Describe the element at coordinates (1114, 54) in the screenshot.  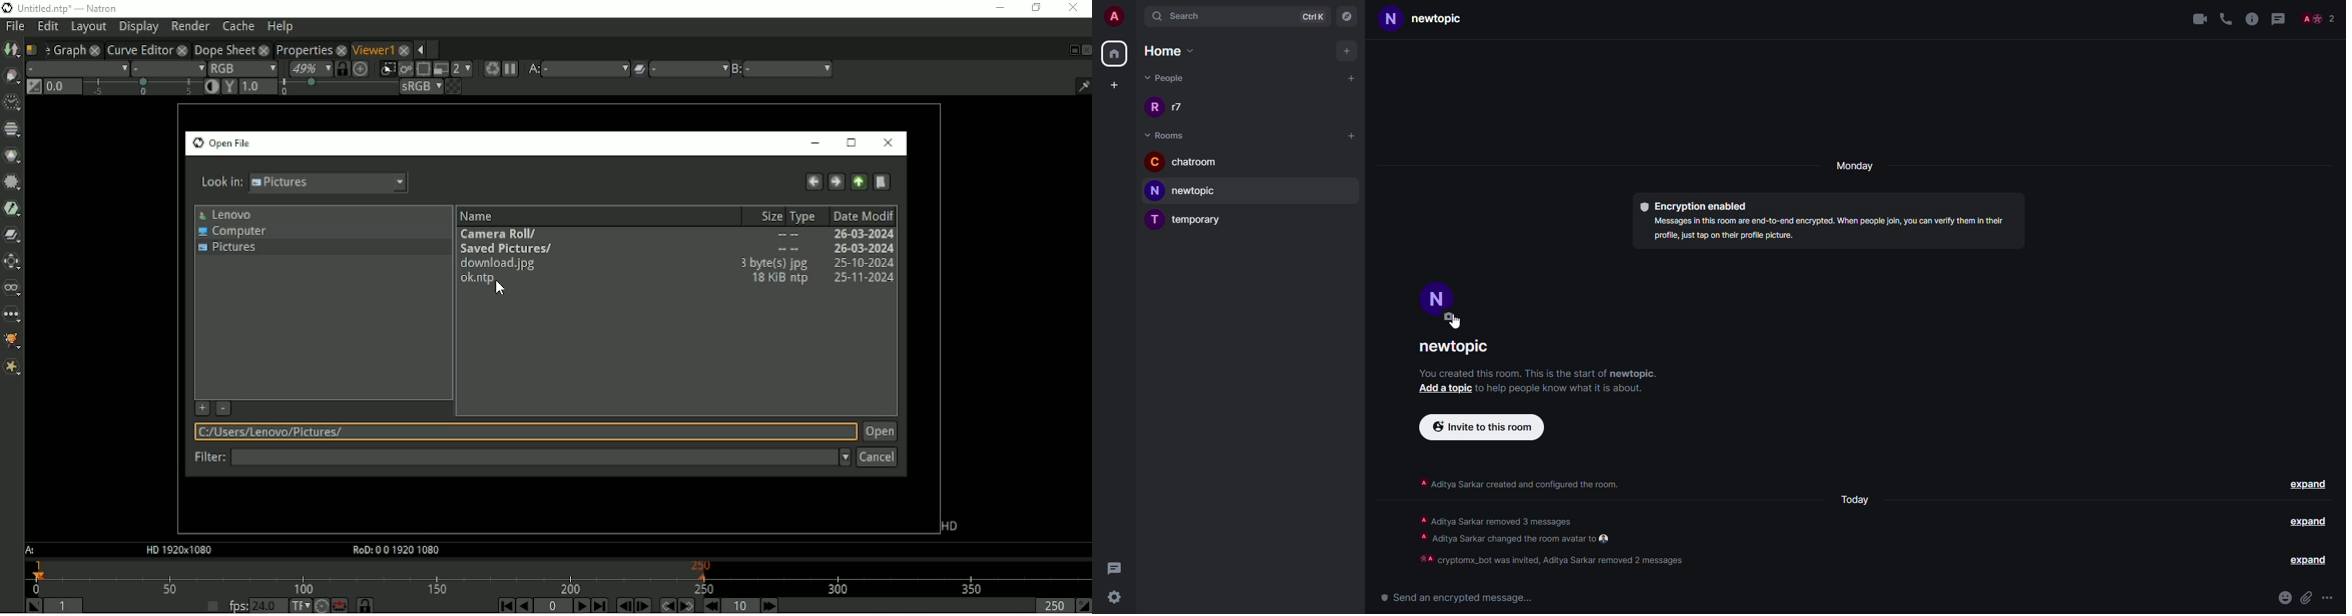
I see `home` at that location.